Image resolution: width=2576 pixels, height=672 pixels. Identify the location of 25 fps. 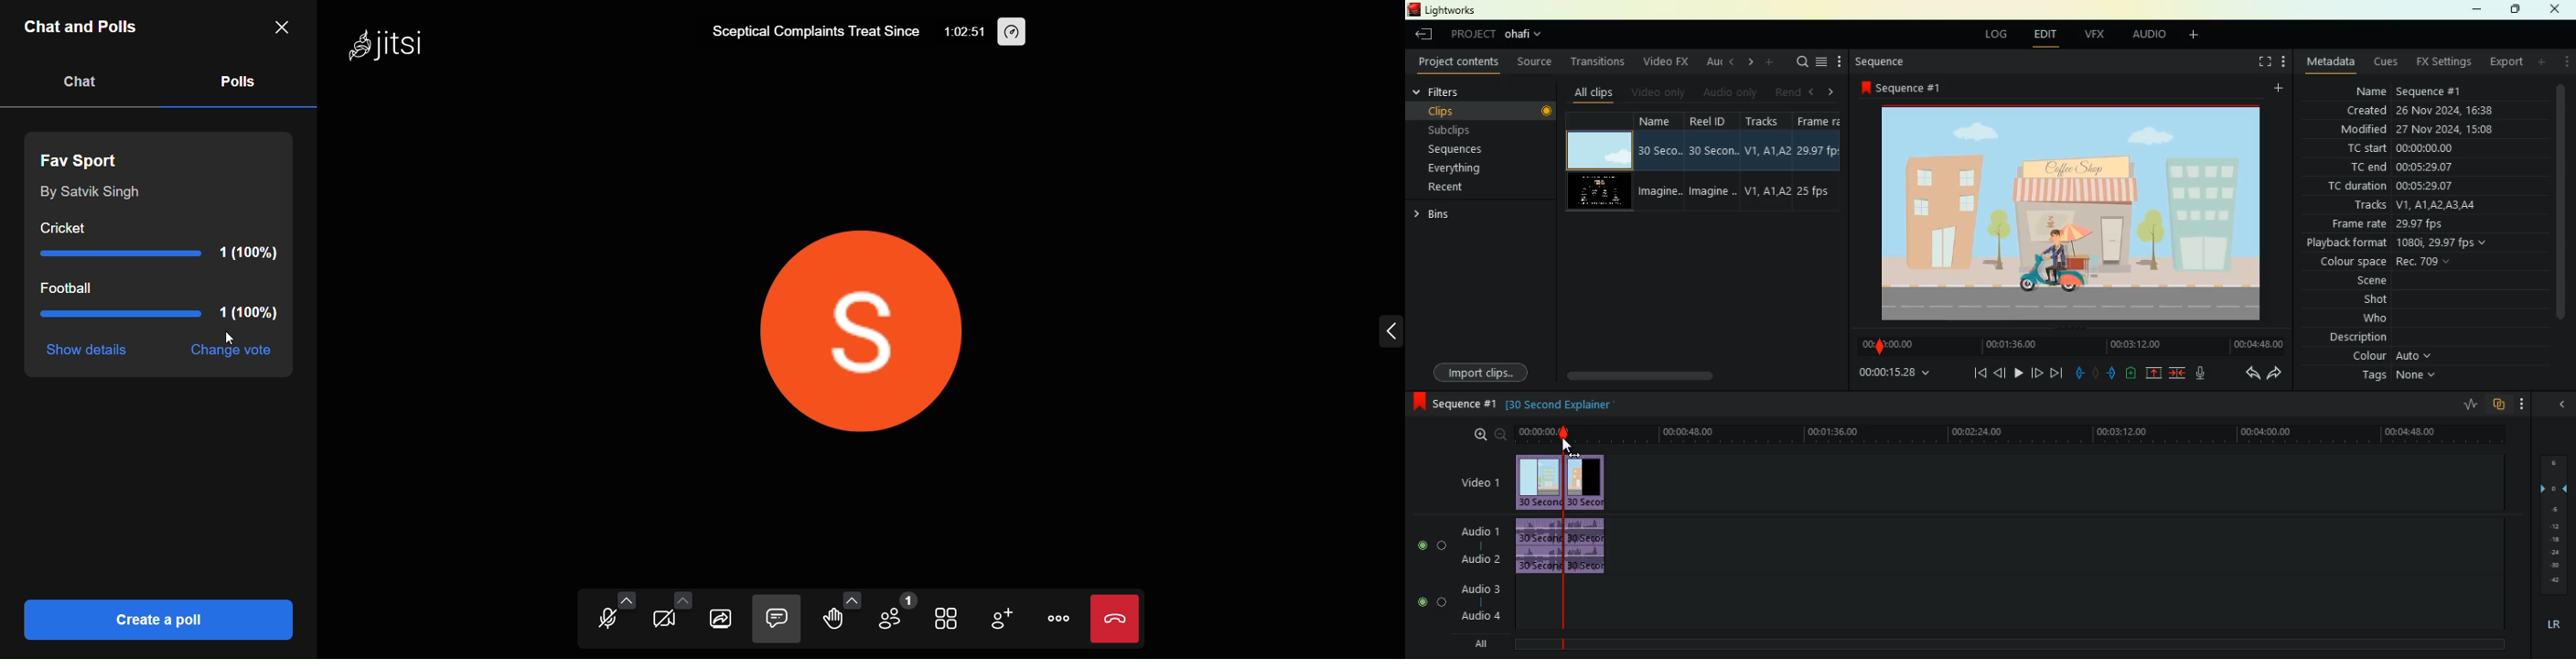
(1820, 191).